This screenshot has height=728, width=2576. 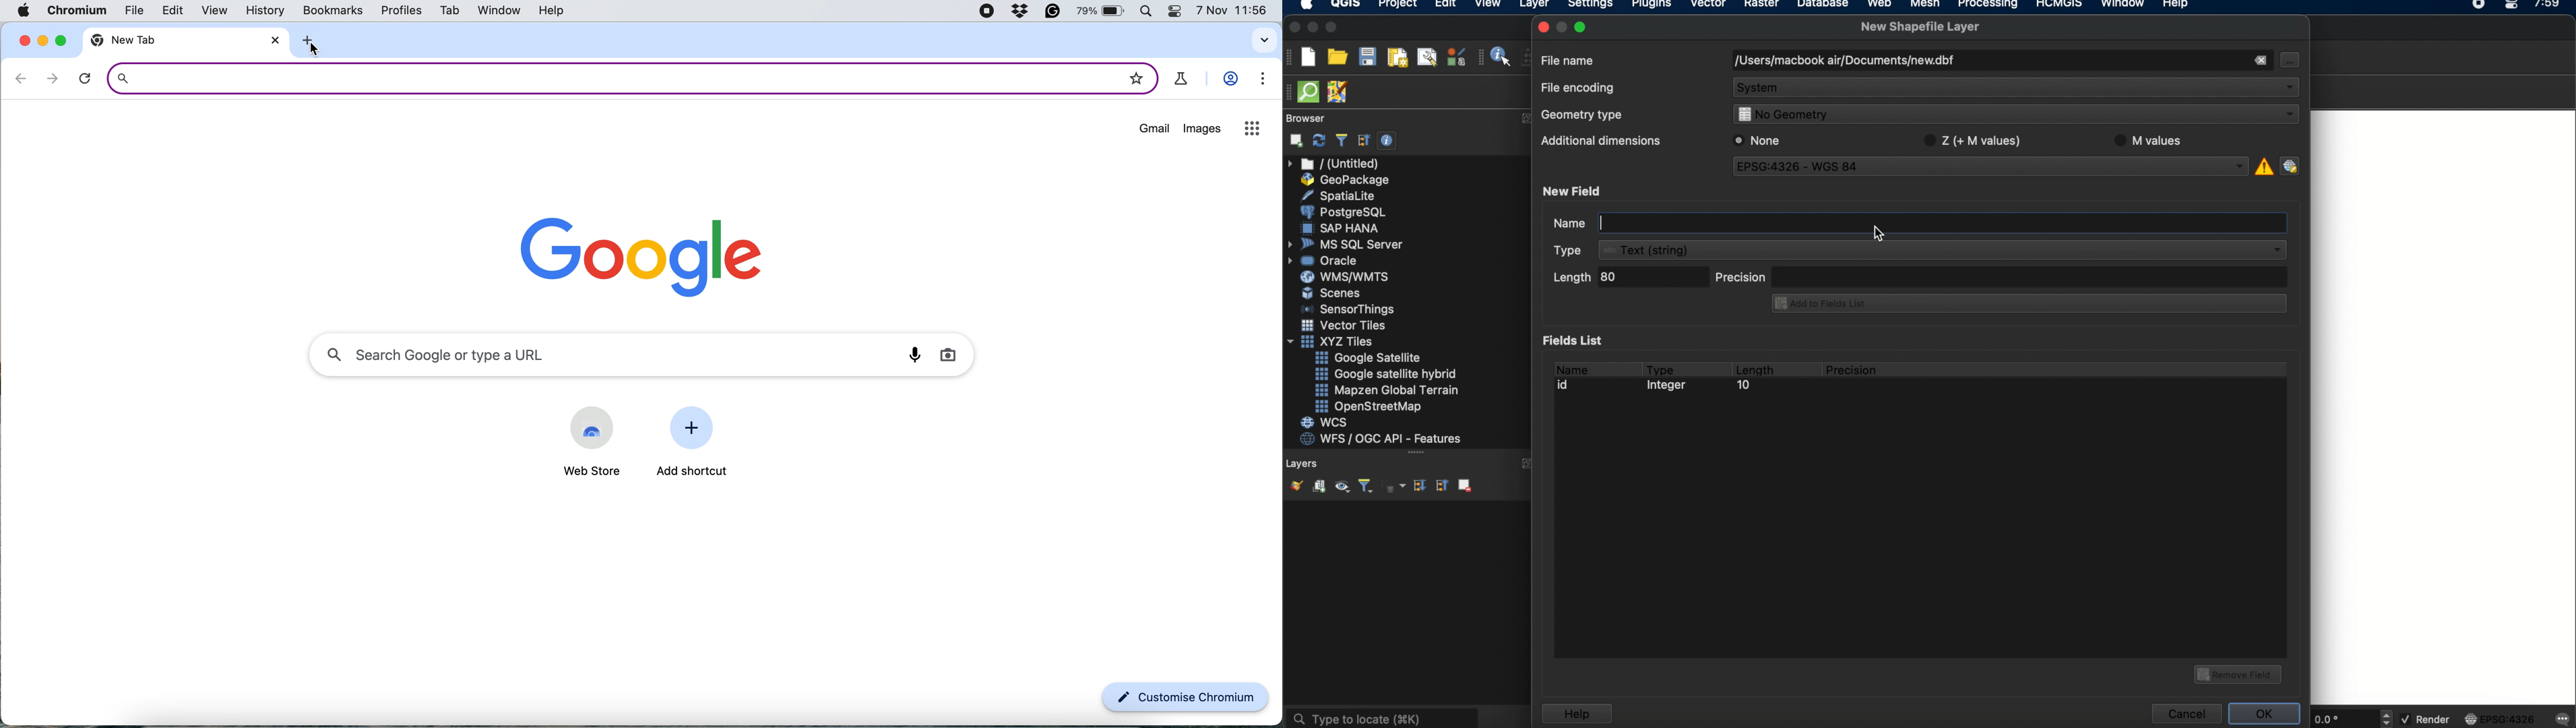 I want to click on add selected layers, so click(x=1294, y=140).